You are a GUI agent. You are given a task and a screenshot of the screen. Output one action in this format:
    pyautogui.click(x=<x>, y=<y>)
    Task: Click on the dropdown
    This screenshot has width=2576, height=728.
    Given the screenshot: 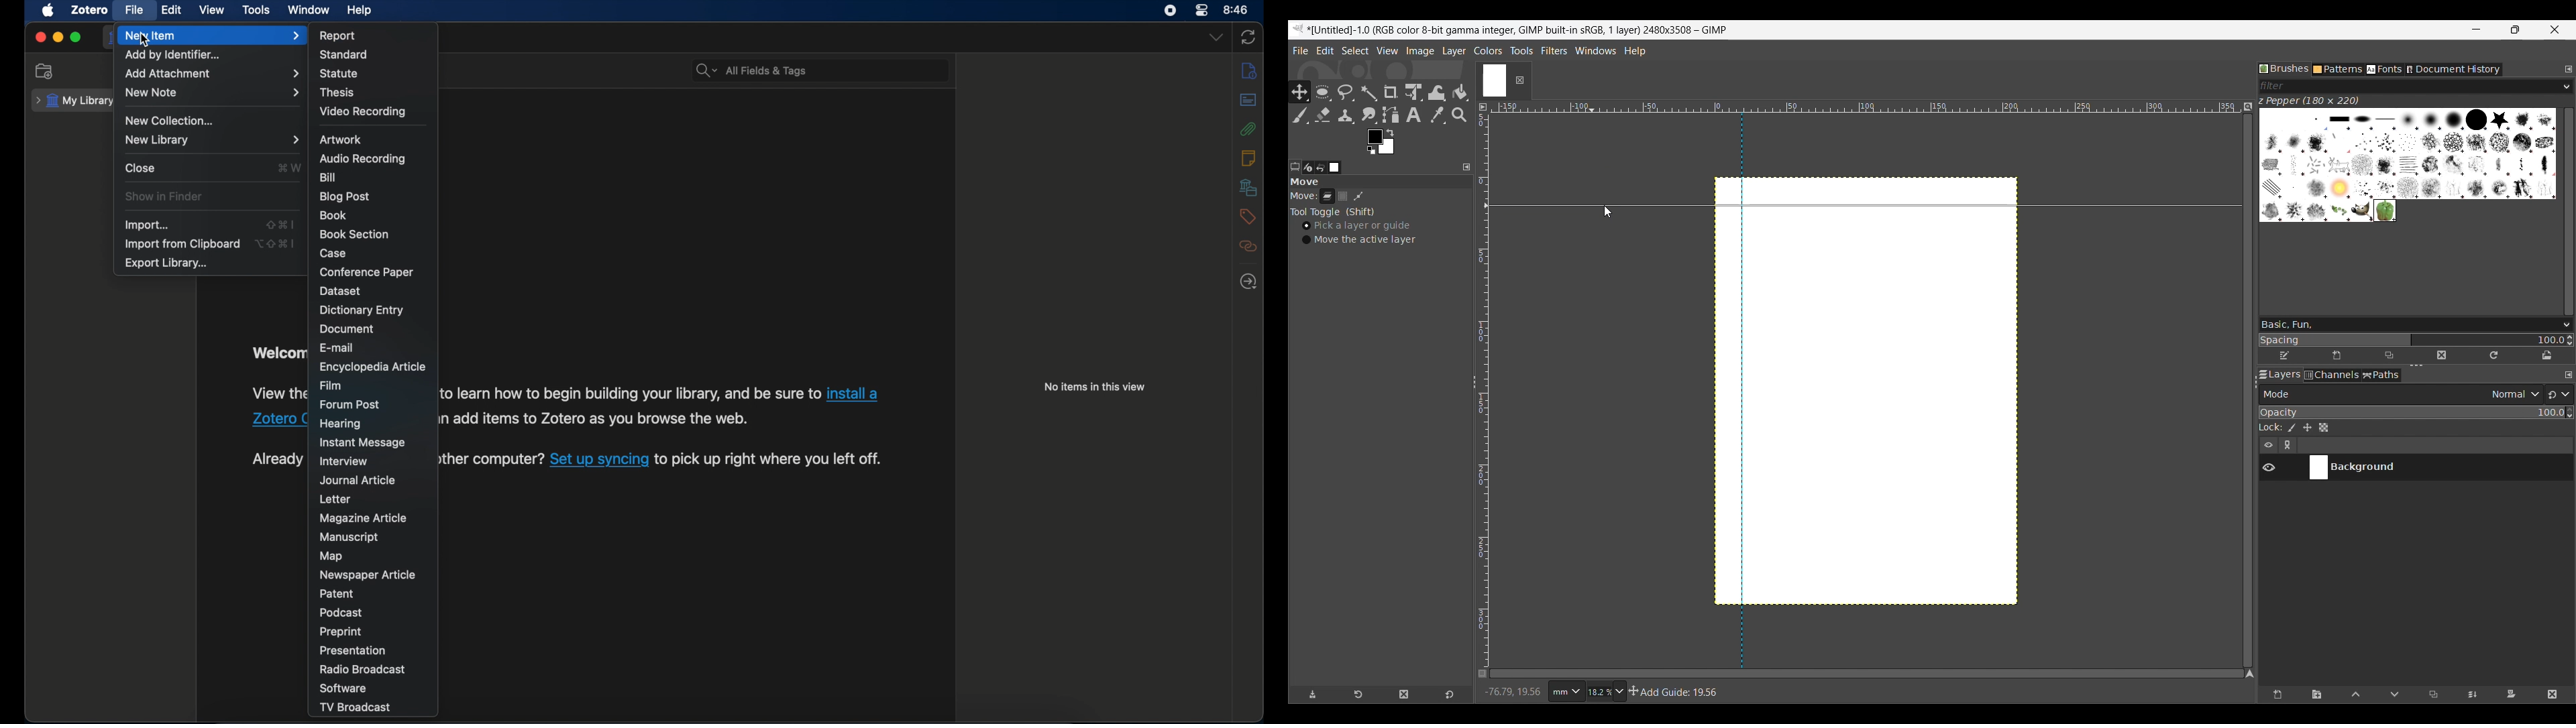 What is the action you would take?
    pyautogui.click(x=1216, y=38)
    